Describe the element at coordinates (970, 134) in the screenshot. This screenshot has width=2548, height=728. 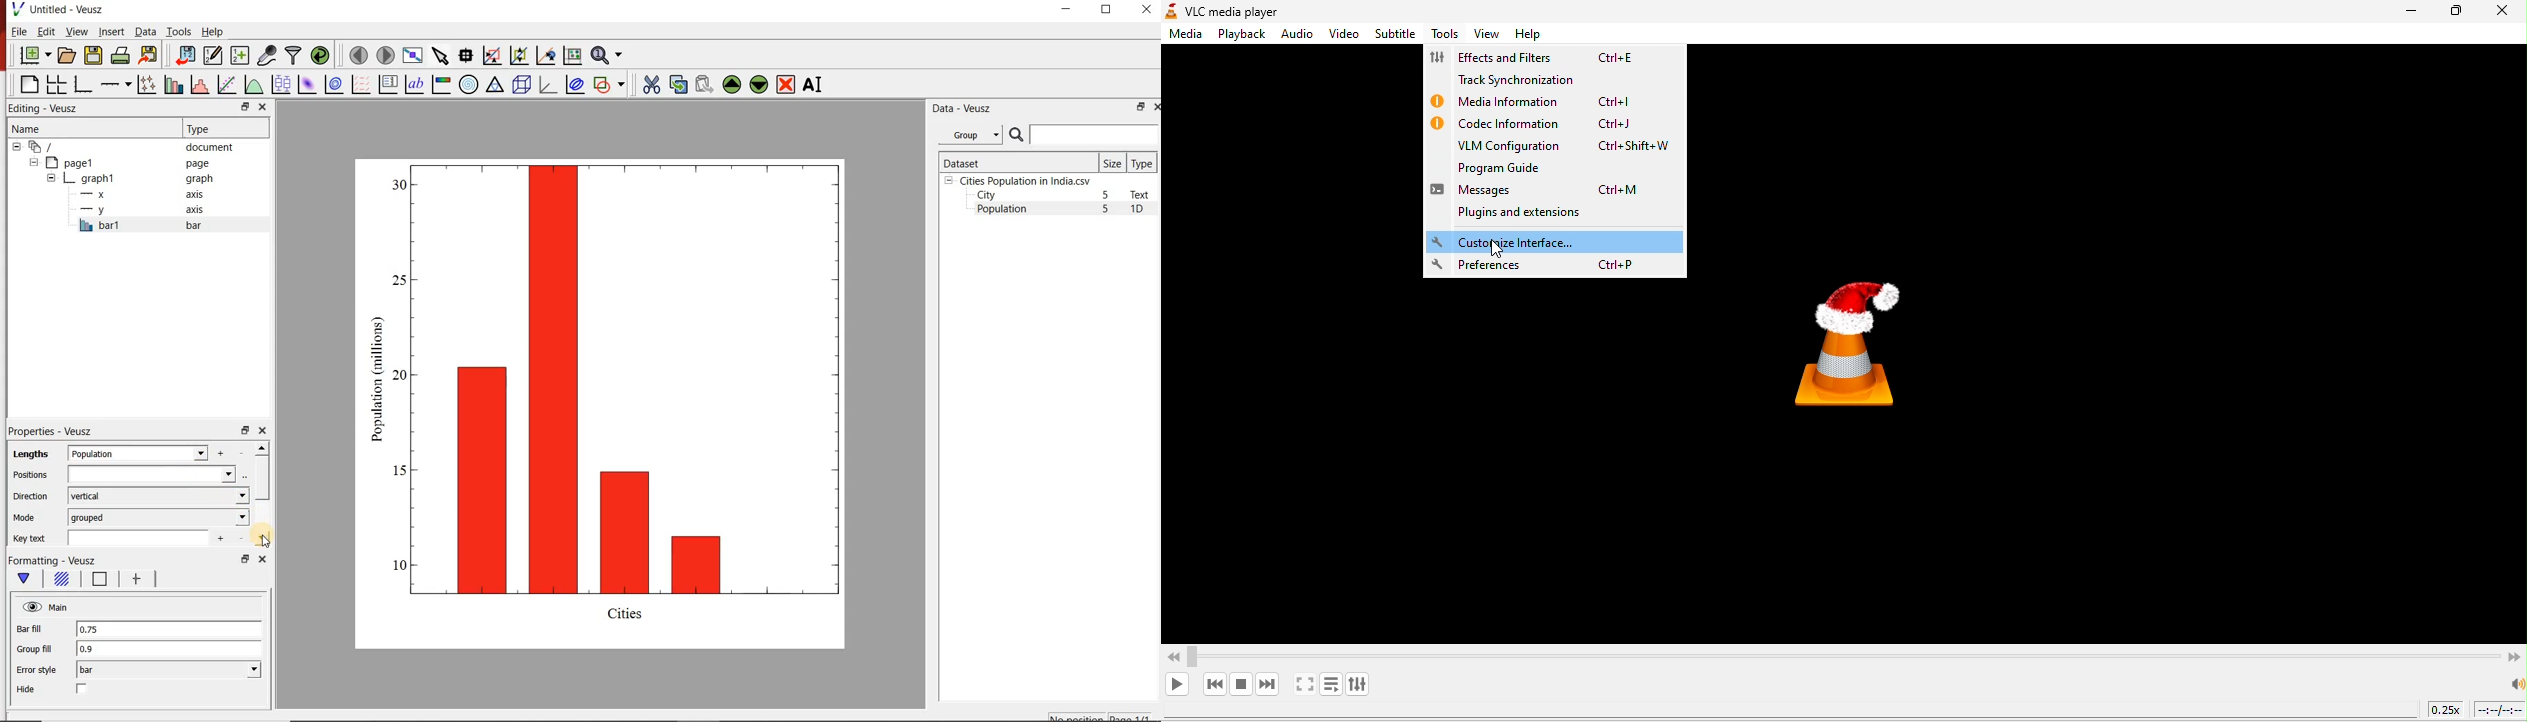
I see `Group datasets with property given` at that location.